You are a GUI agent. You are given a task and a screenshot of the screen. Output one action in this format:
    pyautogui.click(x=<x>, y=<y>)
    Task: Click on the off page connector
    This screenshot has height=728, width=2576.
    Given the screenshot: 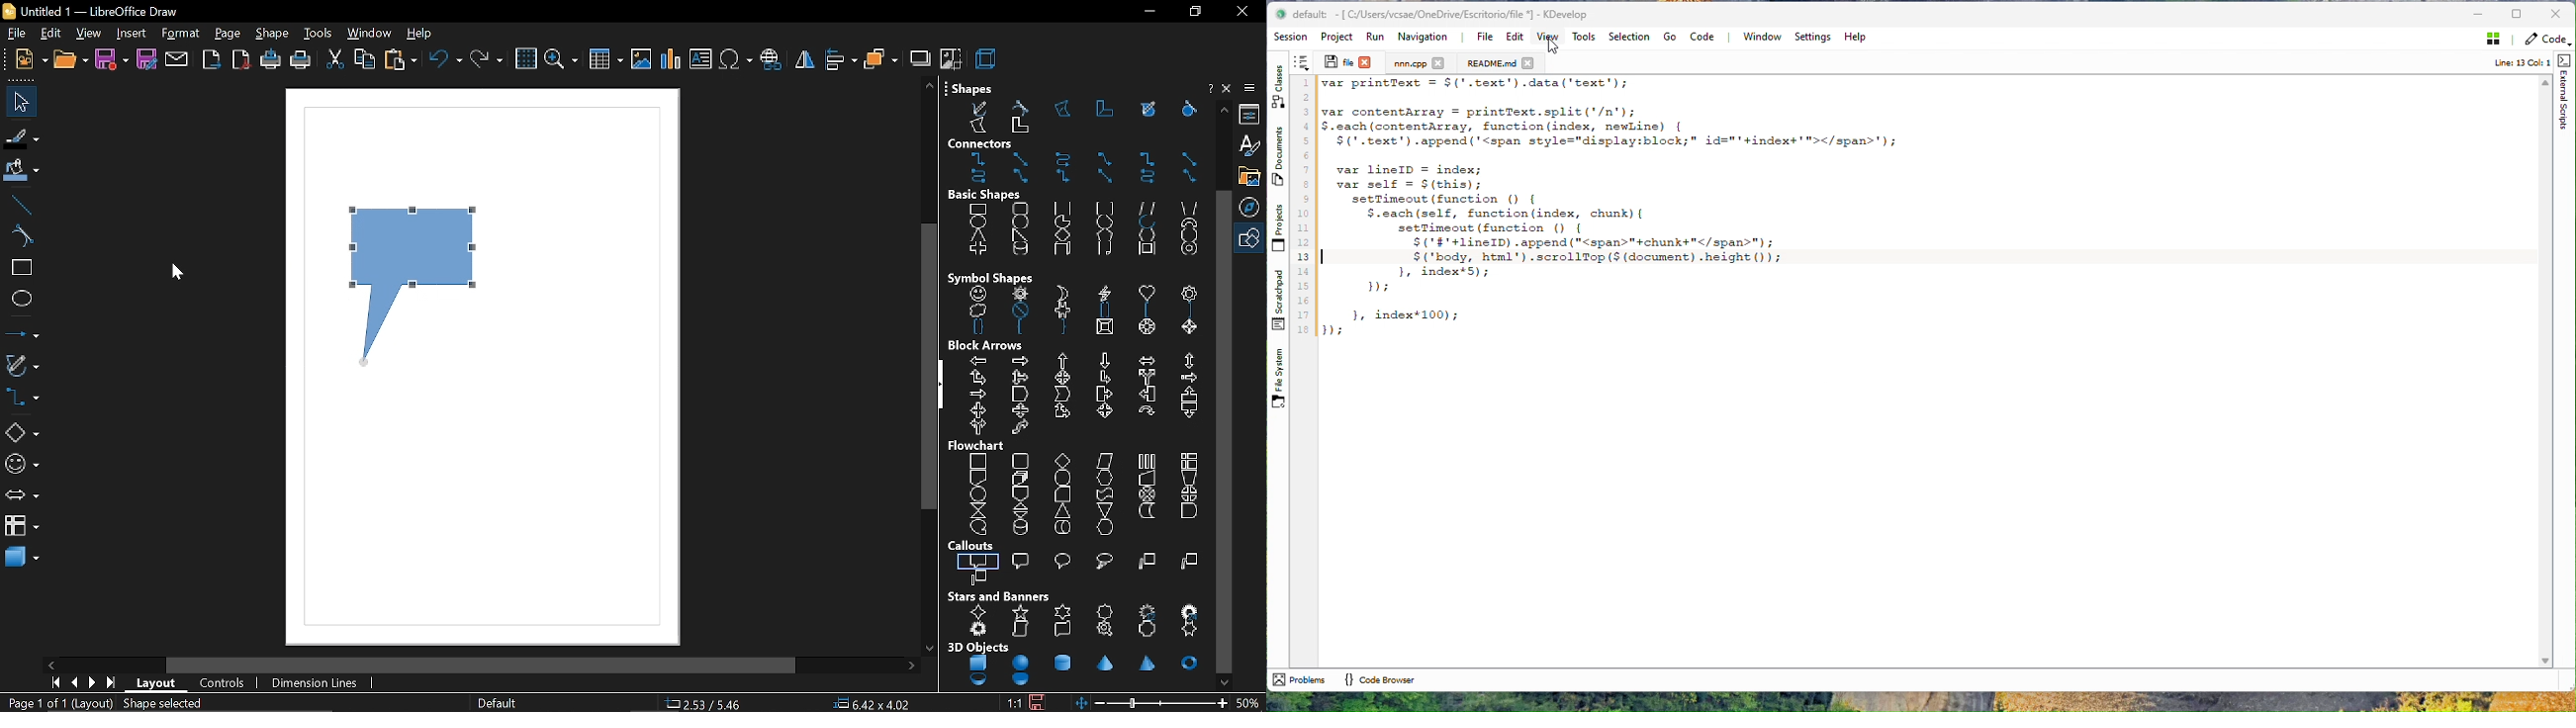 What is the action you would take?
    pyautogui.click(x=1018, y=493)
    